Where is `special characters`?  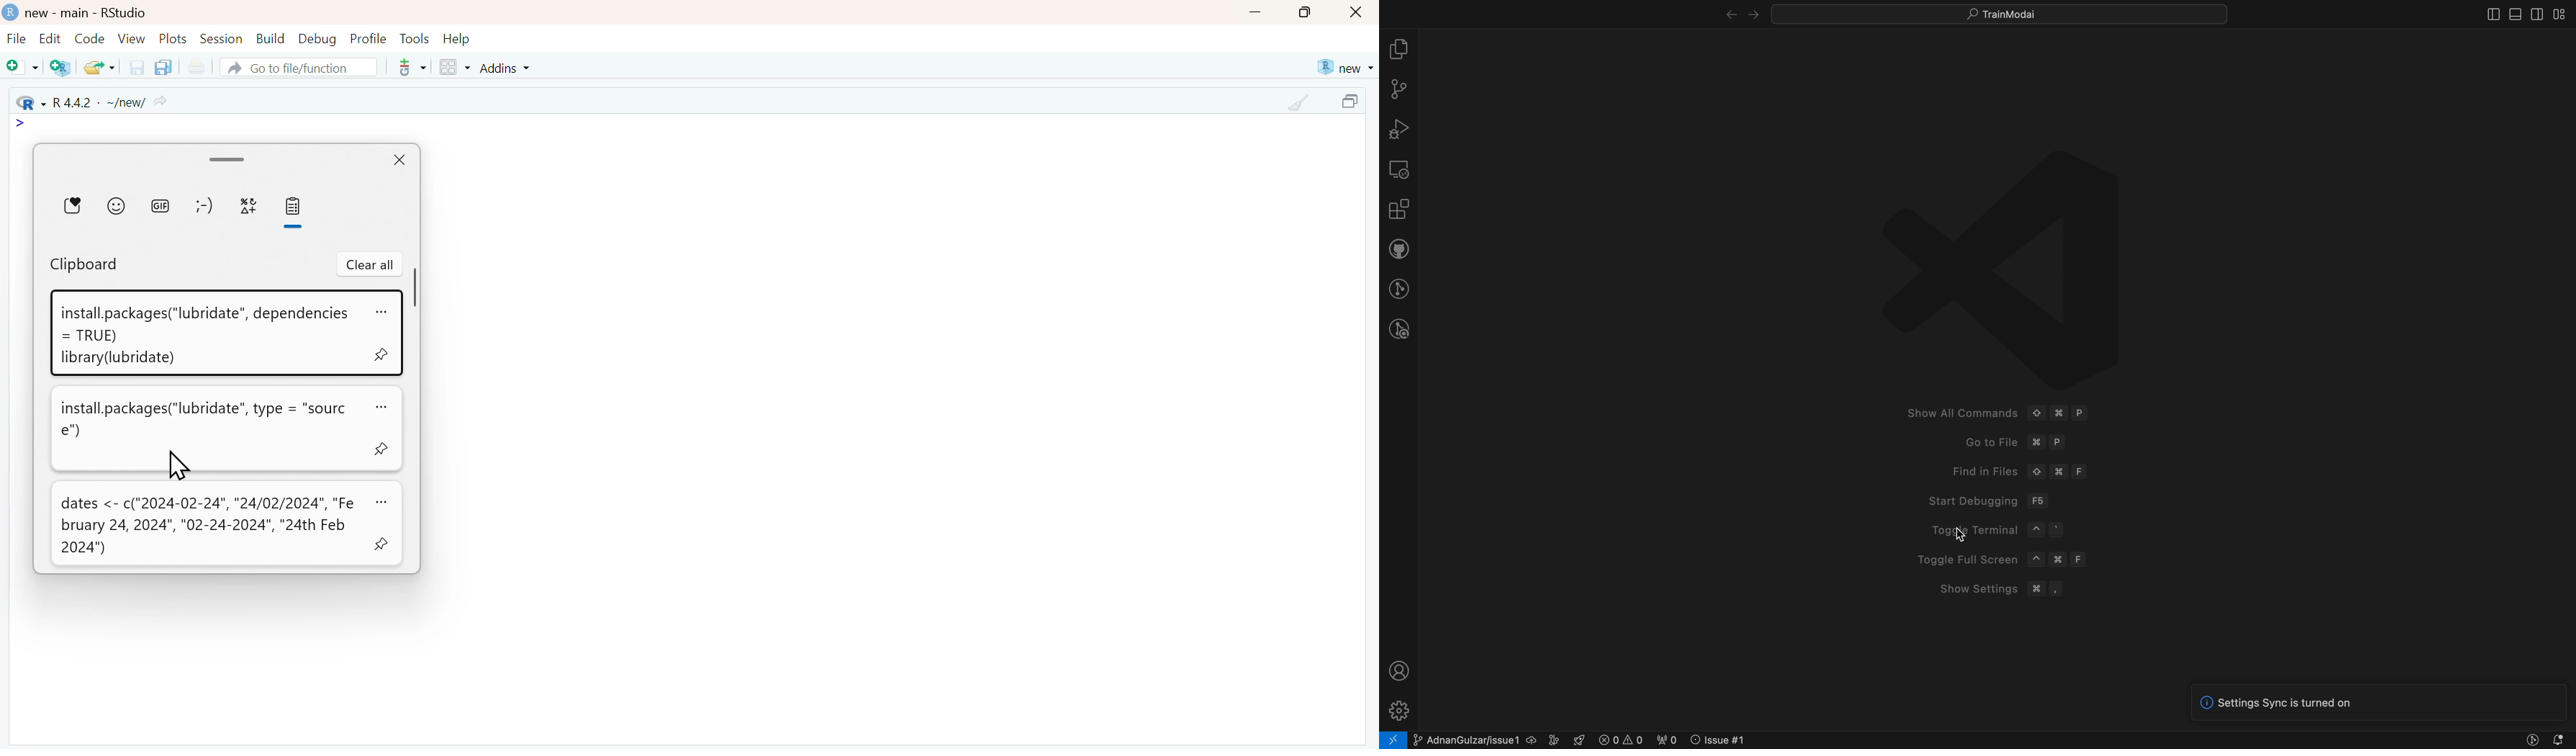 special characters is located at coordinates (248, 205).